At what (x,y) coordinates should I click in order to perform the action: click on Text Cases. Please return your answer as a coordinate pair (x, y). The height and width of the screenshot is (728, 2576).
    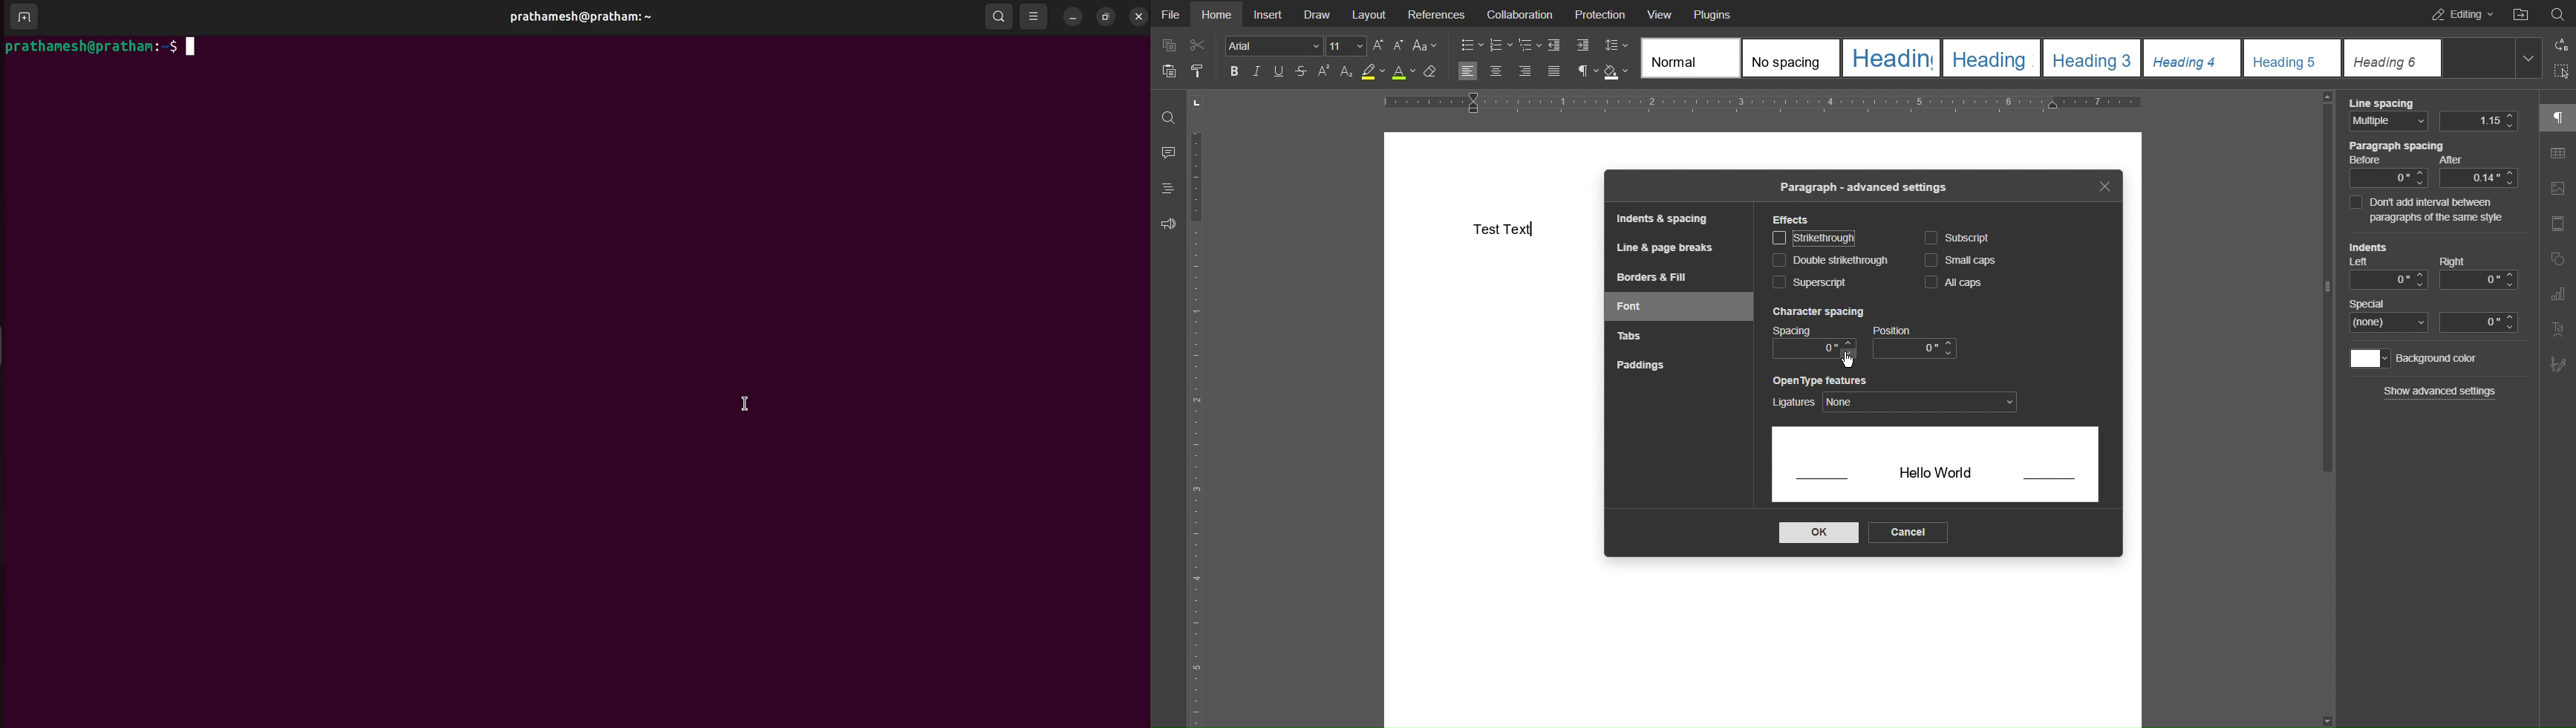
    Looking at the image, I should click on (1424, 45).